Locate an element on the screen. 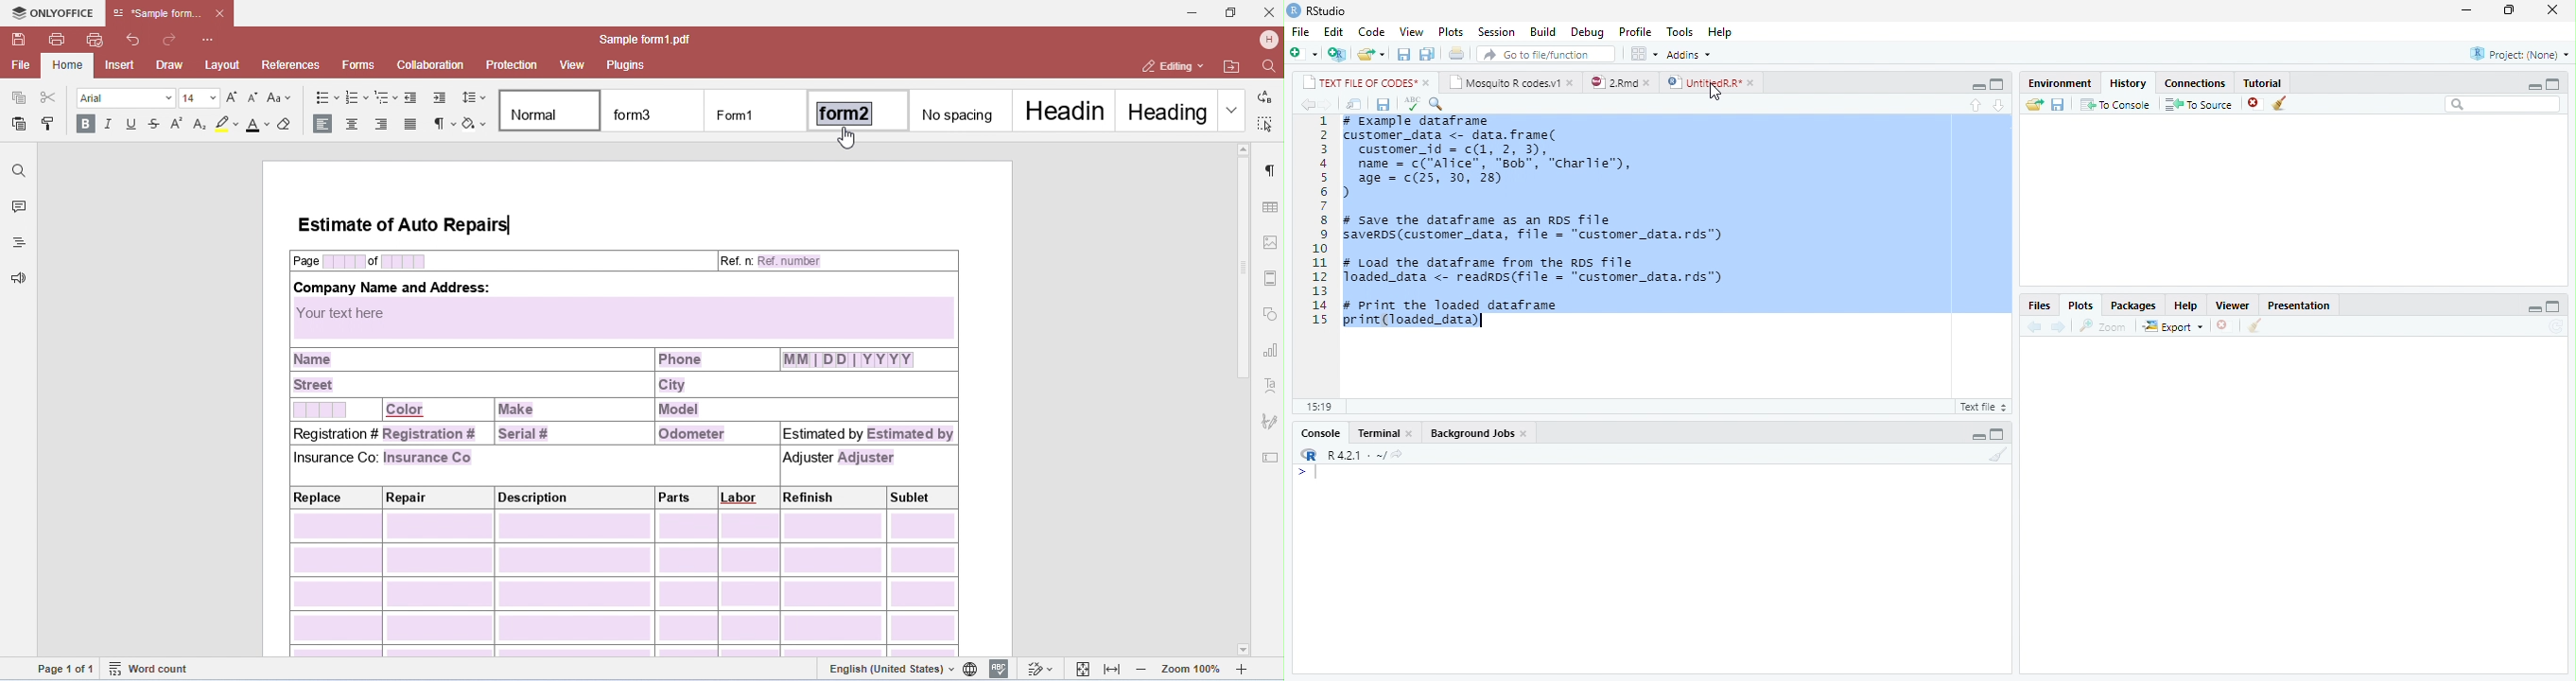 Image resolution: width=2576 pixels, height=700 pixels. Tools is located at coordinates (1680, 30).